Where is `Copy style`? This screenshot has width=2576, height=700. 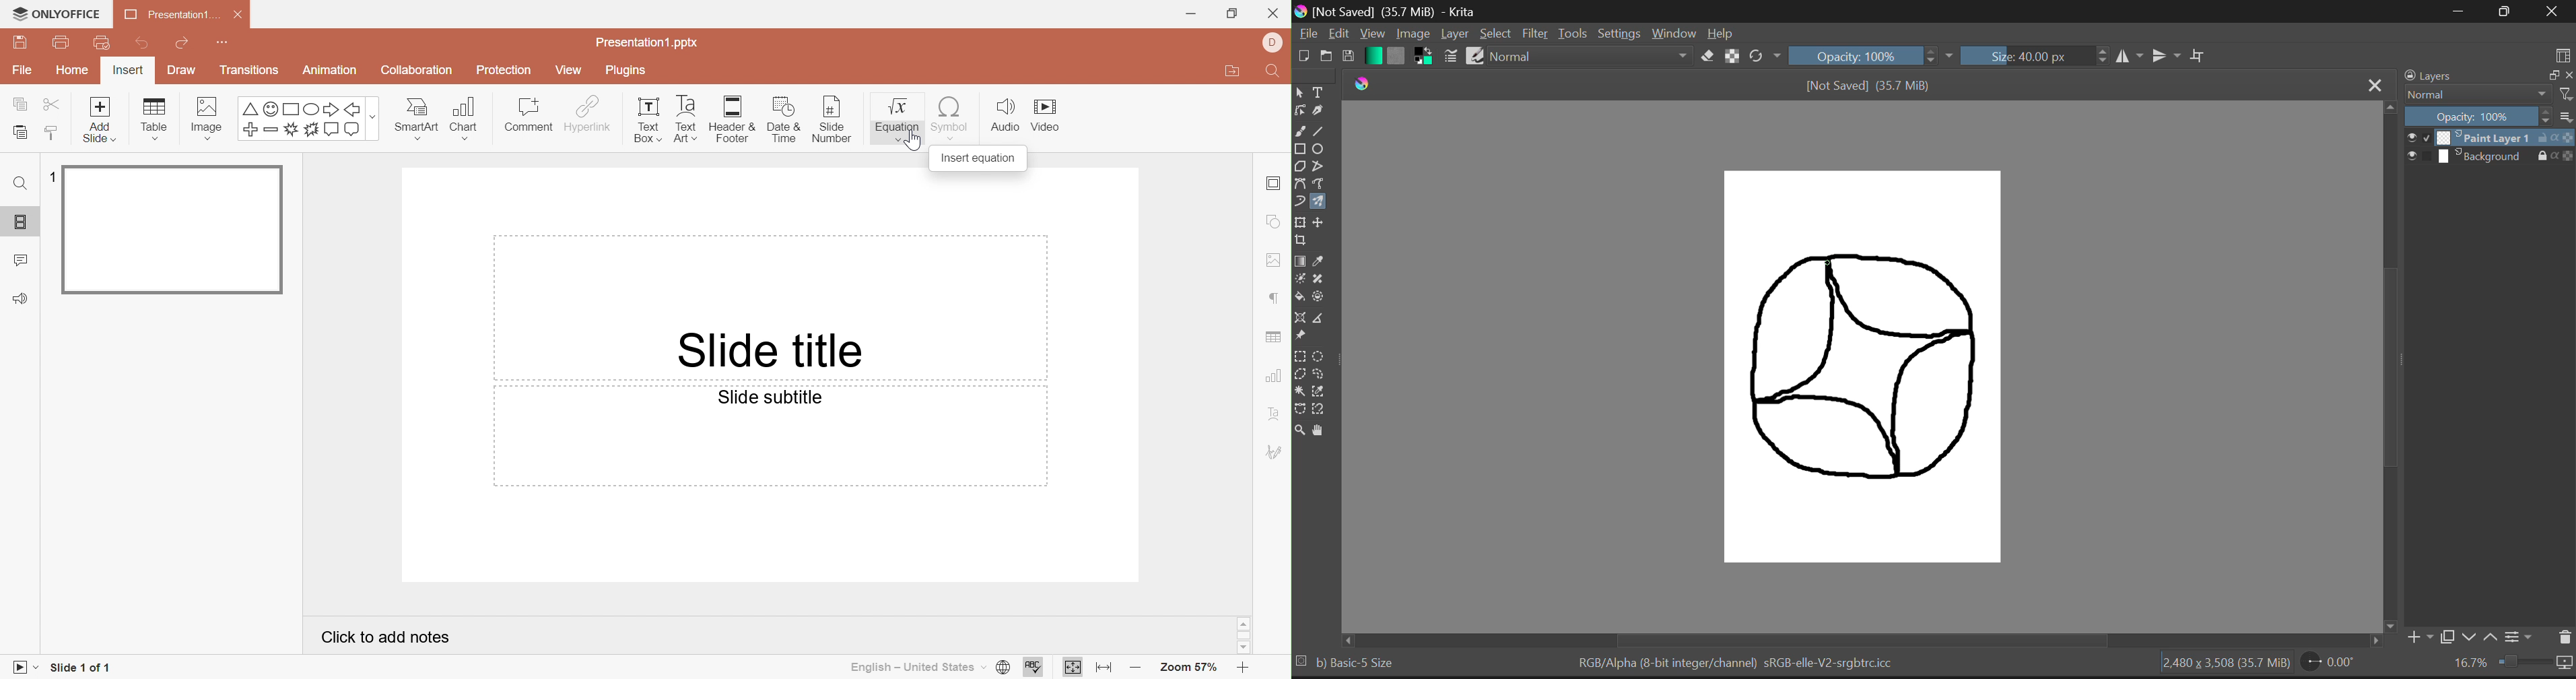 Copy style is located at coordinates (52, 134).